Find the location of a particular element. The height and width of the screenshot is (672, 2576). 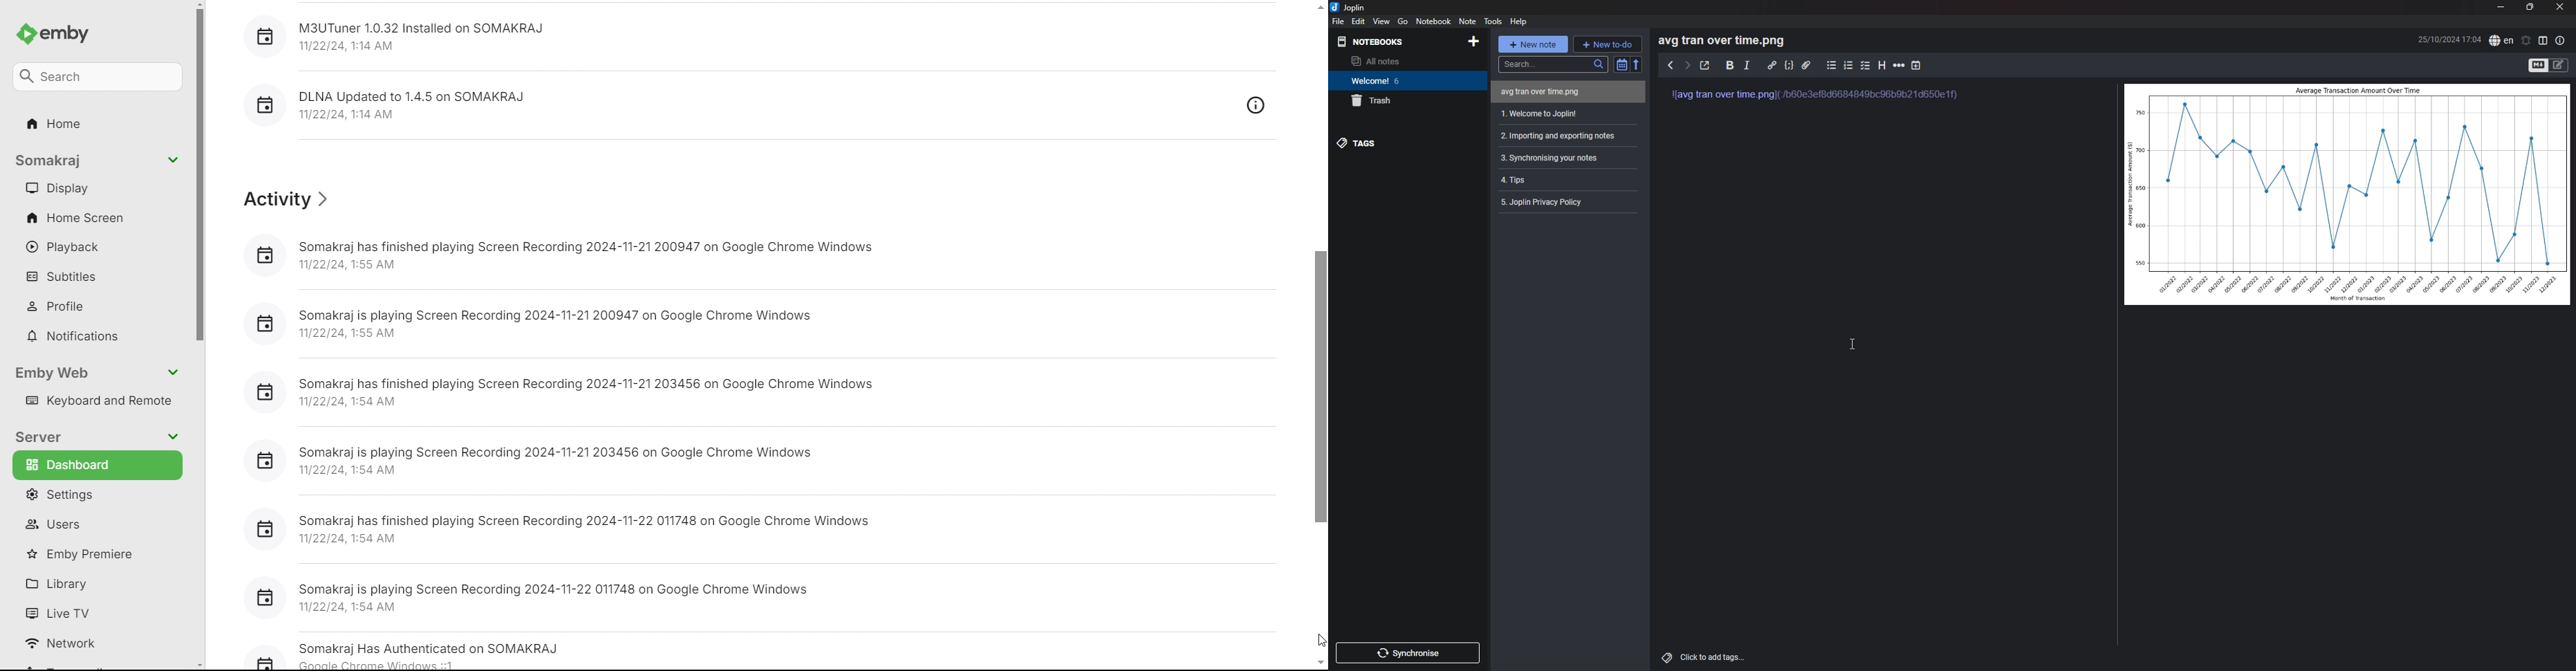

code is located at coordinates (1789, 66).